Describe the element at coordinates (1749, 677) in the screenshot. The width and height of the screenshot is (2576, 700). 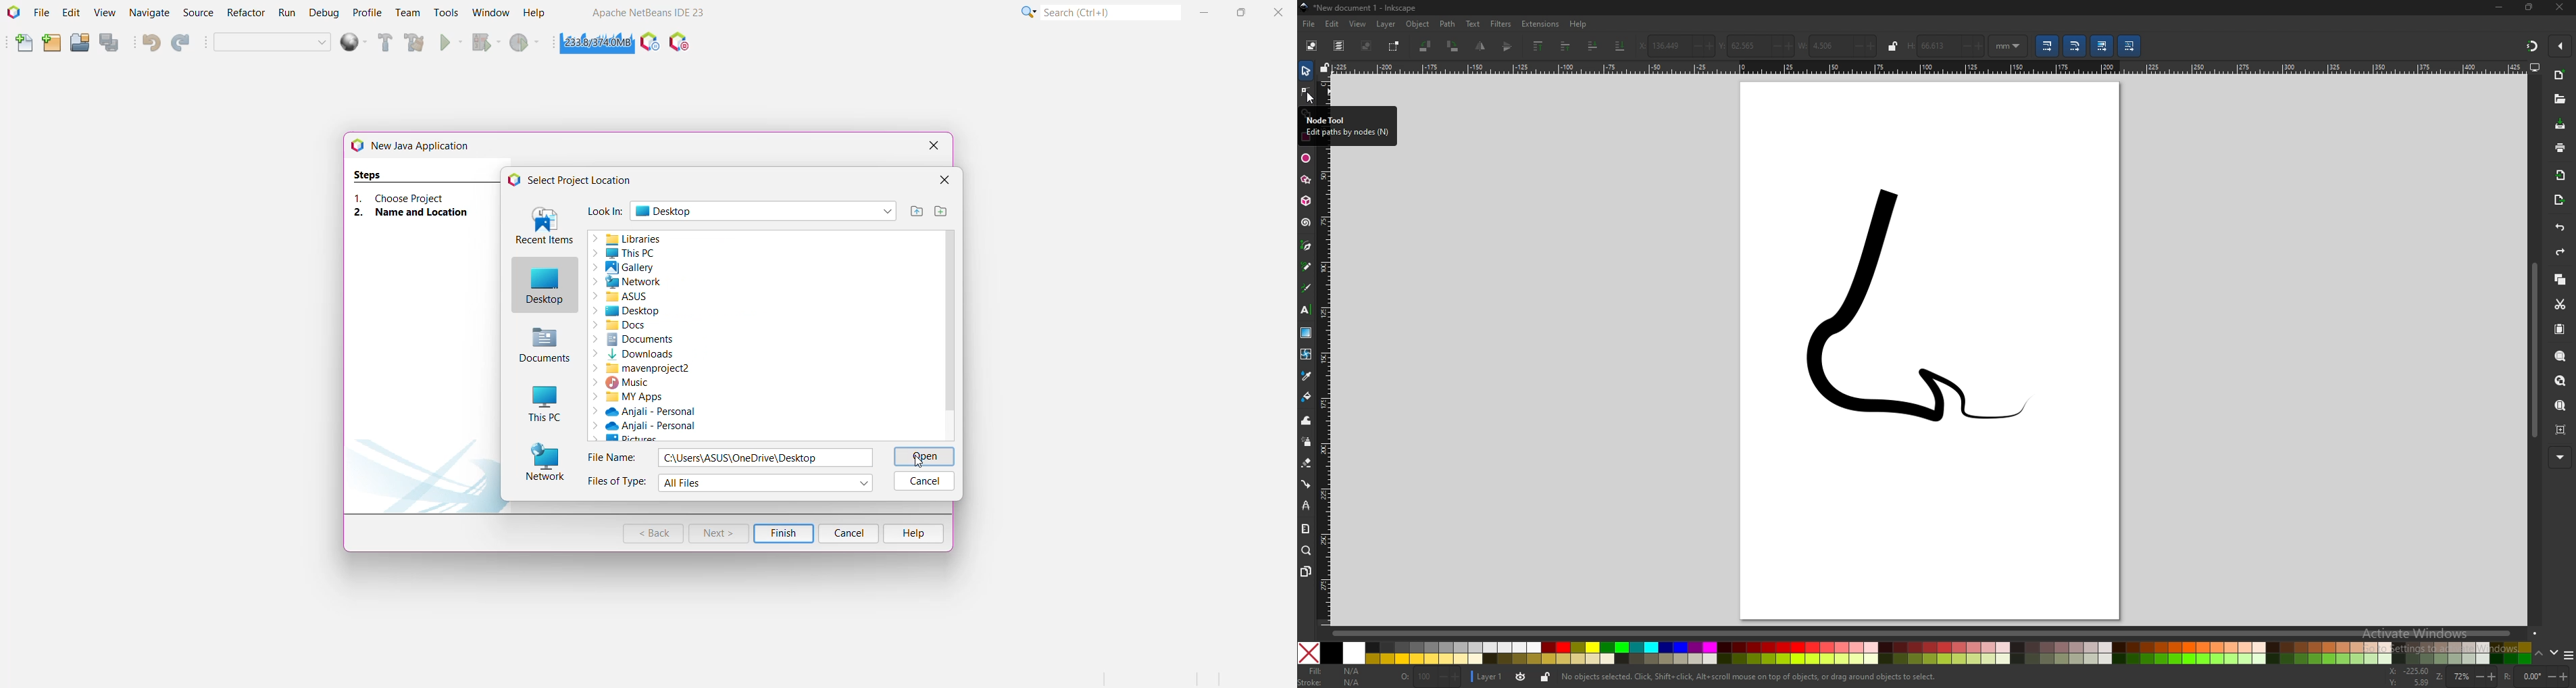
I see `info` at that location.